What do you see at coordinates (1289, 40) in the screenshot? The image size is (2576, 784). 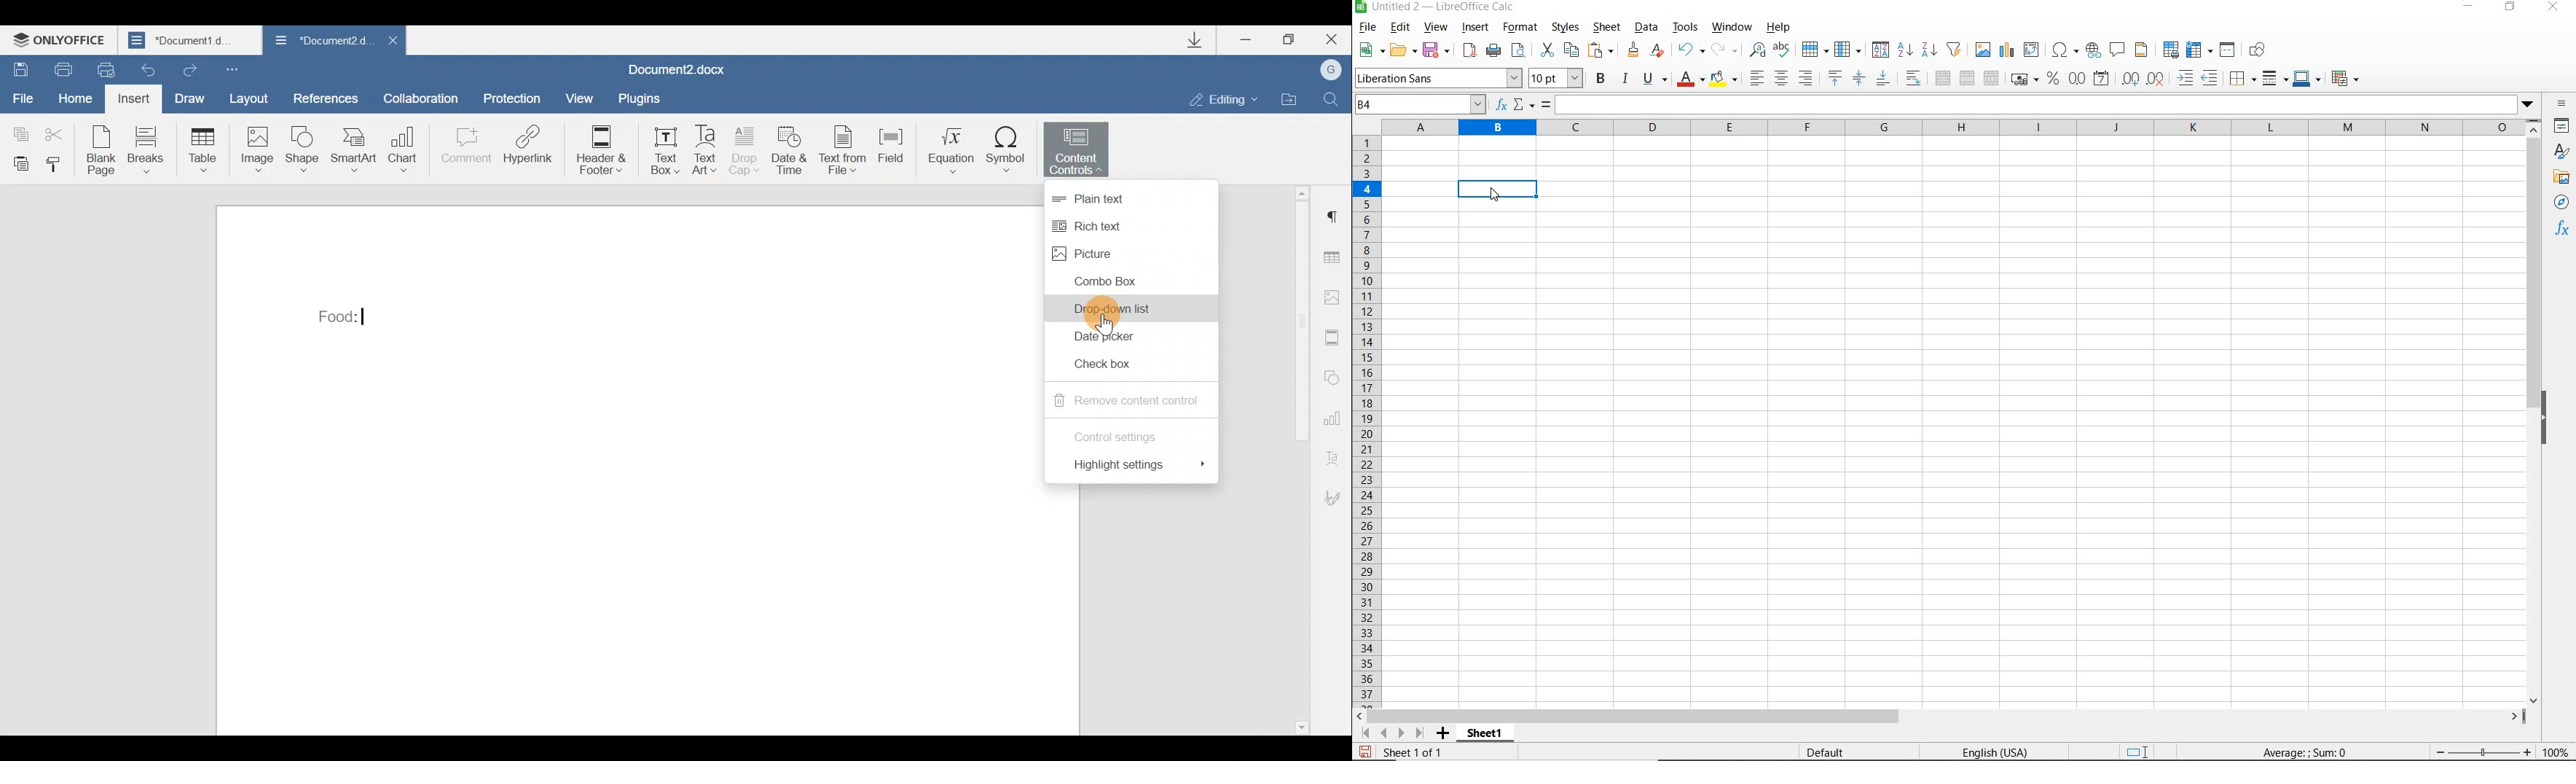 I see `Maximize` at bounding box center [1289, 40].